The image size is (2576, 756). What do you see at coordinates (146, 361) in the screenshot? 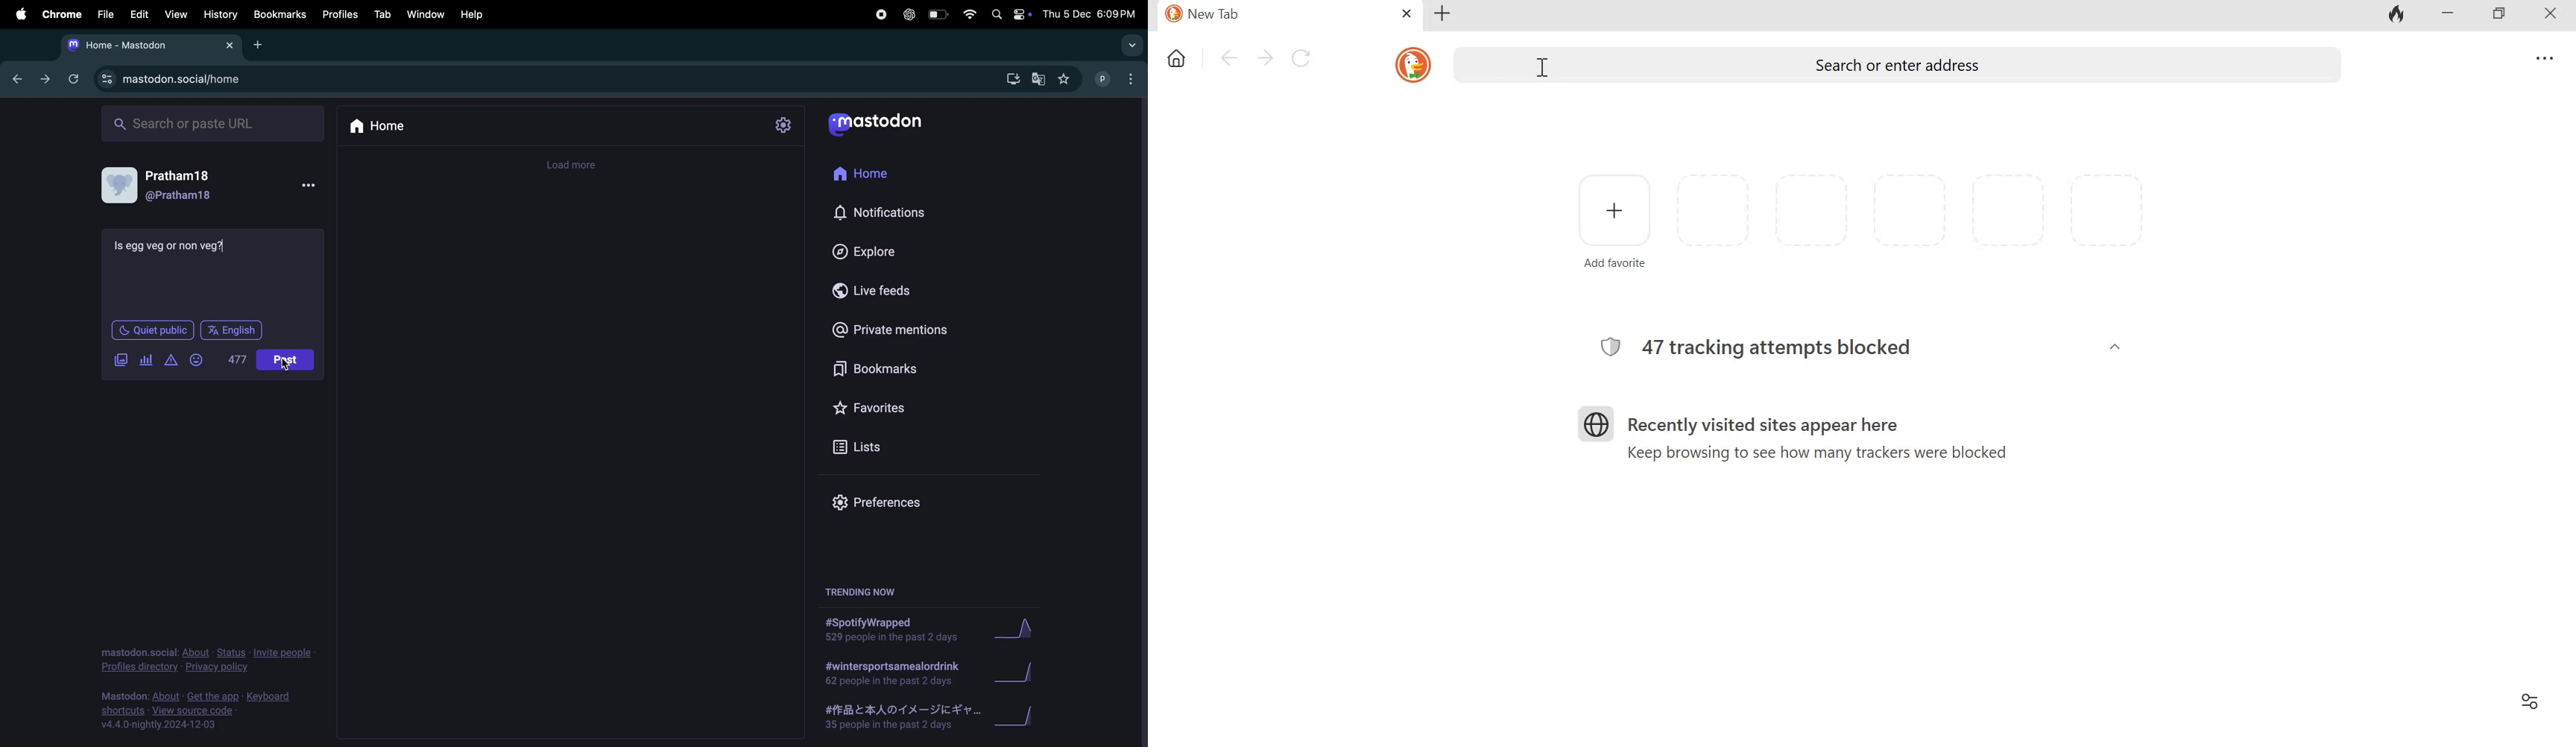
I see `poll` at bounding box center [146, 361].